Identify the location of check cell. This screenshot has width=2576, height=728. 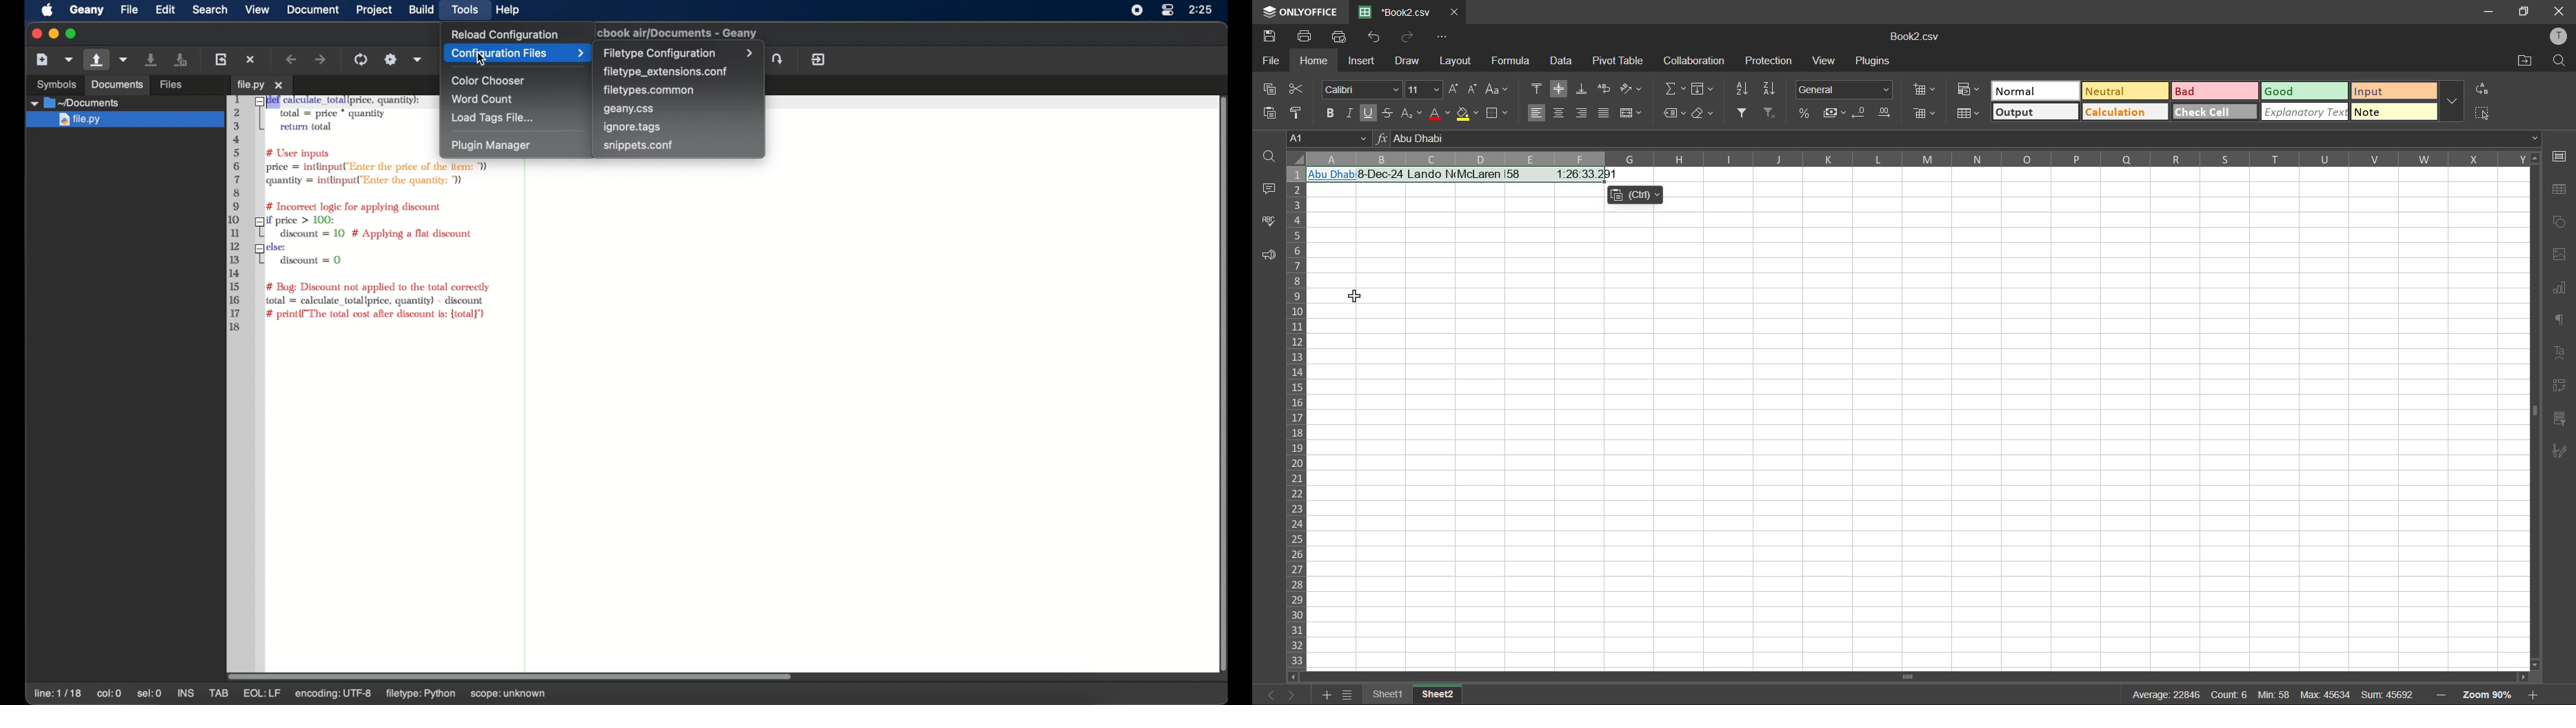
(2215, 112).